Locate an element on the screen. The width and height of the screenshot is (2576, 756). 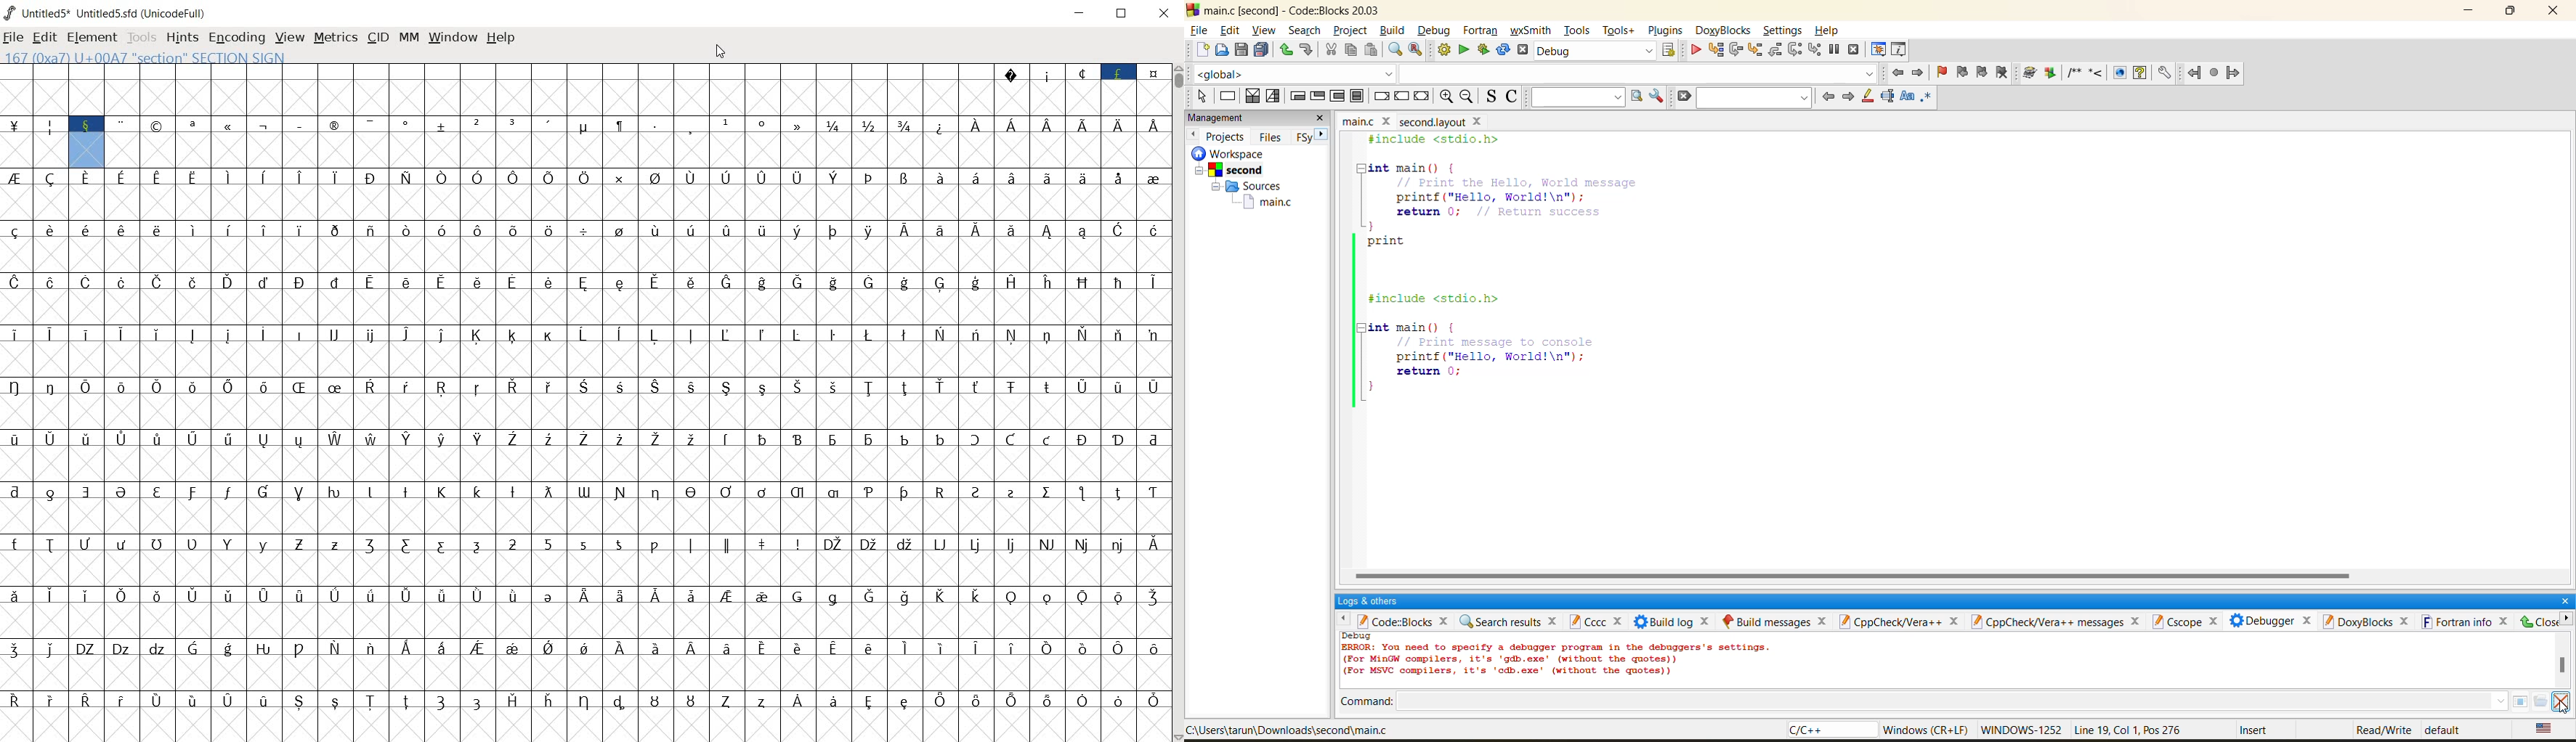
FSy next is located at coordinates (1309, 137).